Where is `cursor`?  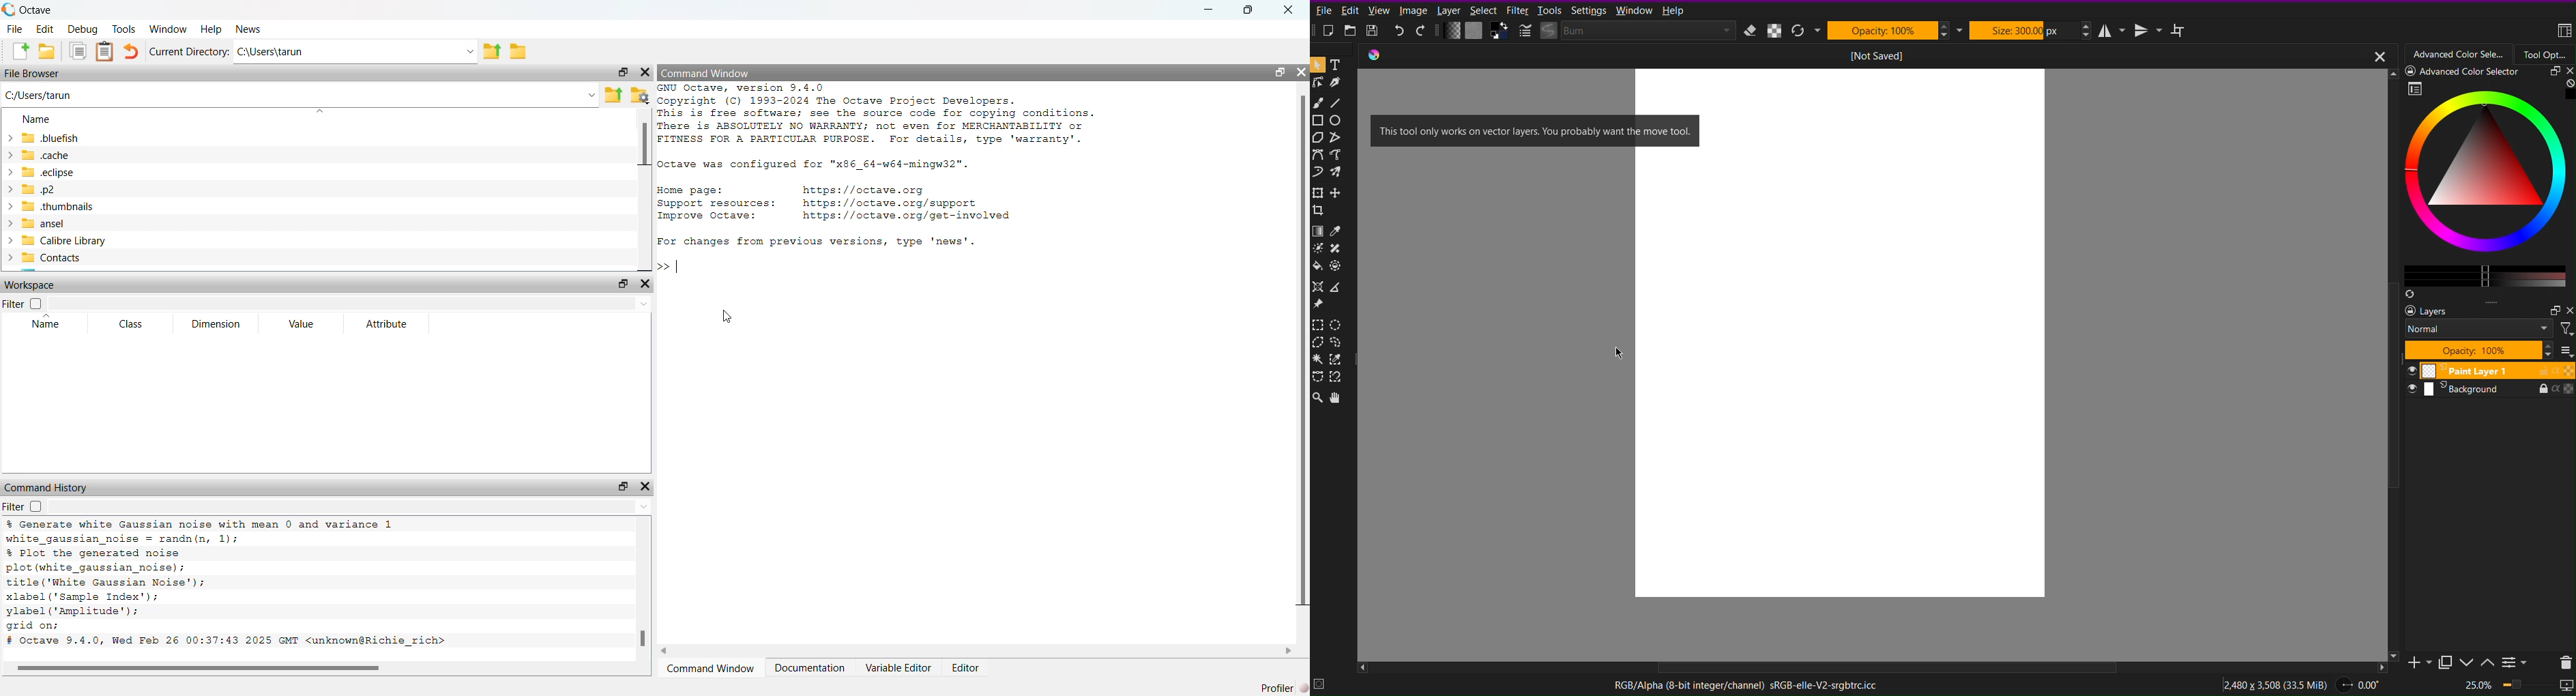 cursor is located at coordinates (1617, 353).